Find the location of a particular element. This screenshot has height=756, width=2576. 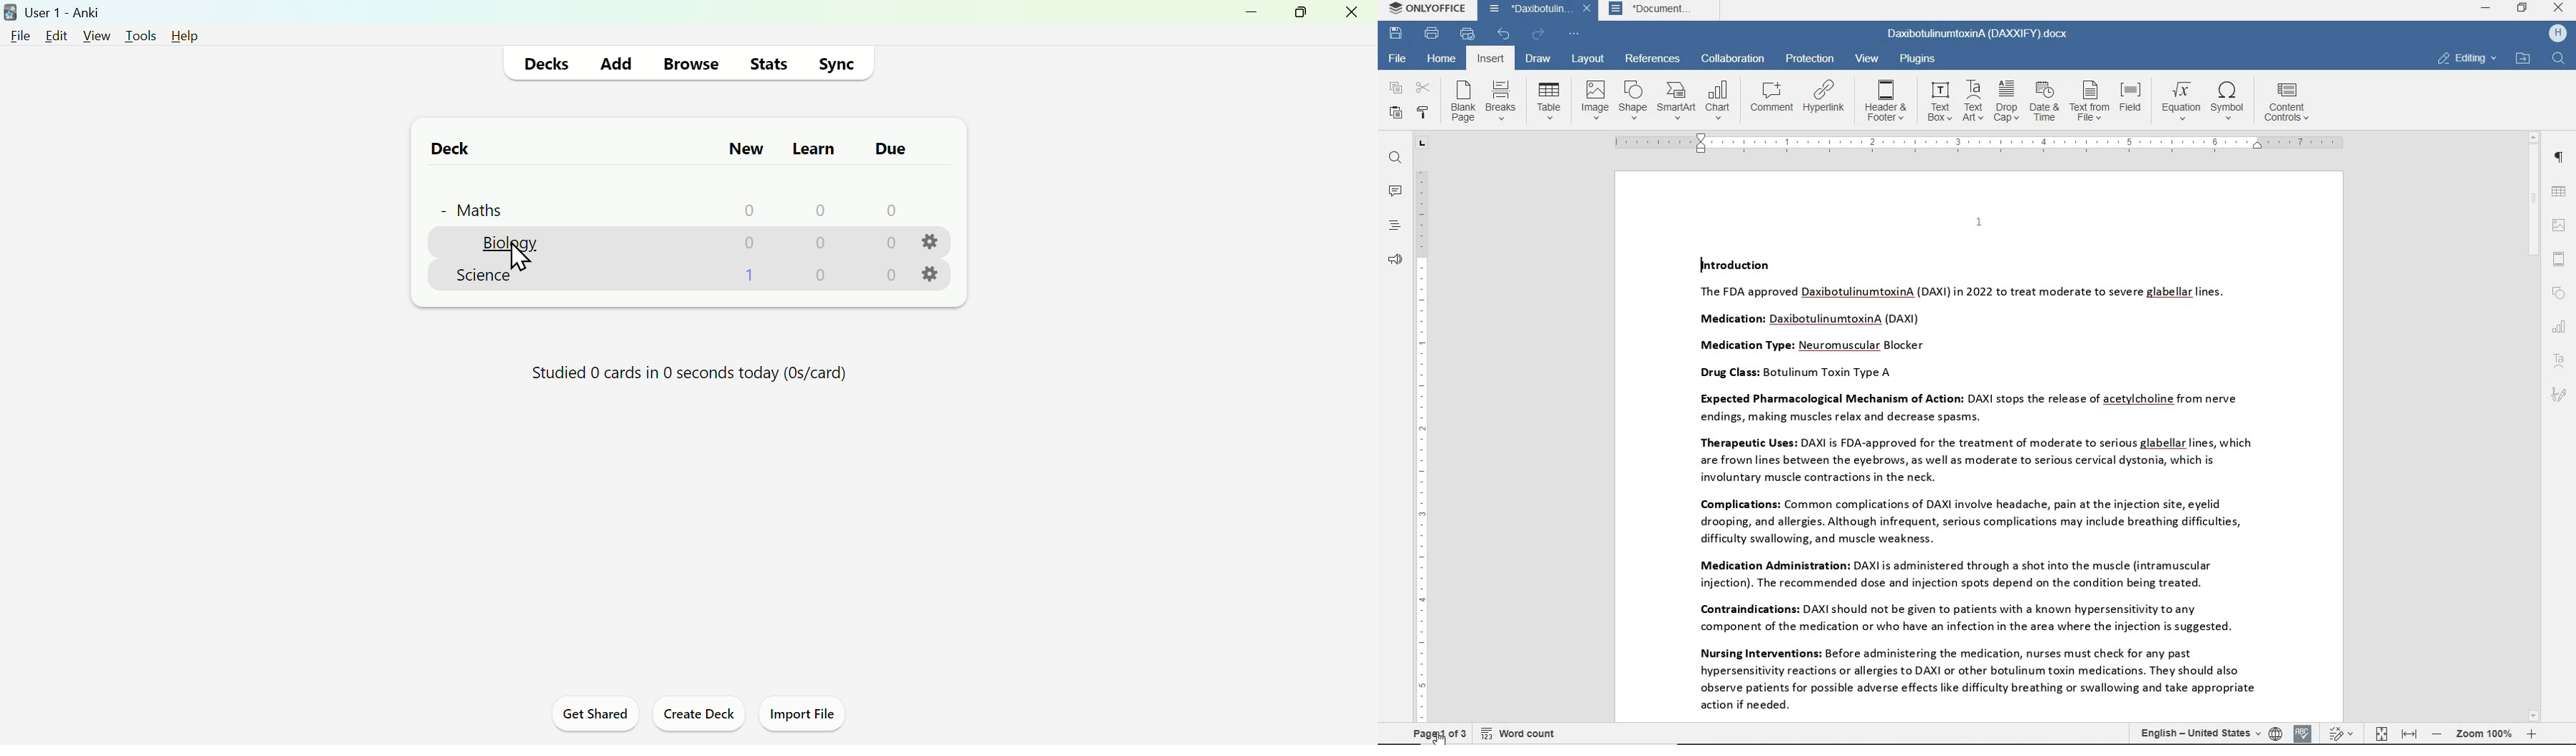

comments is located at coordinates (1395, 191).